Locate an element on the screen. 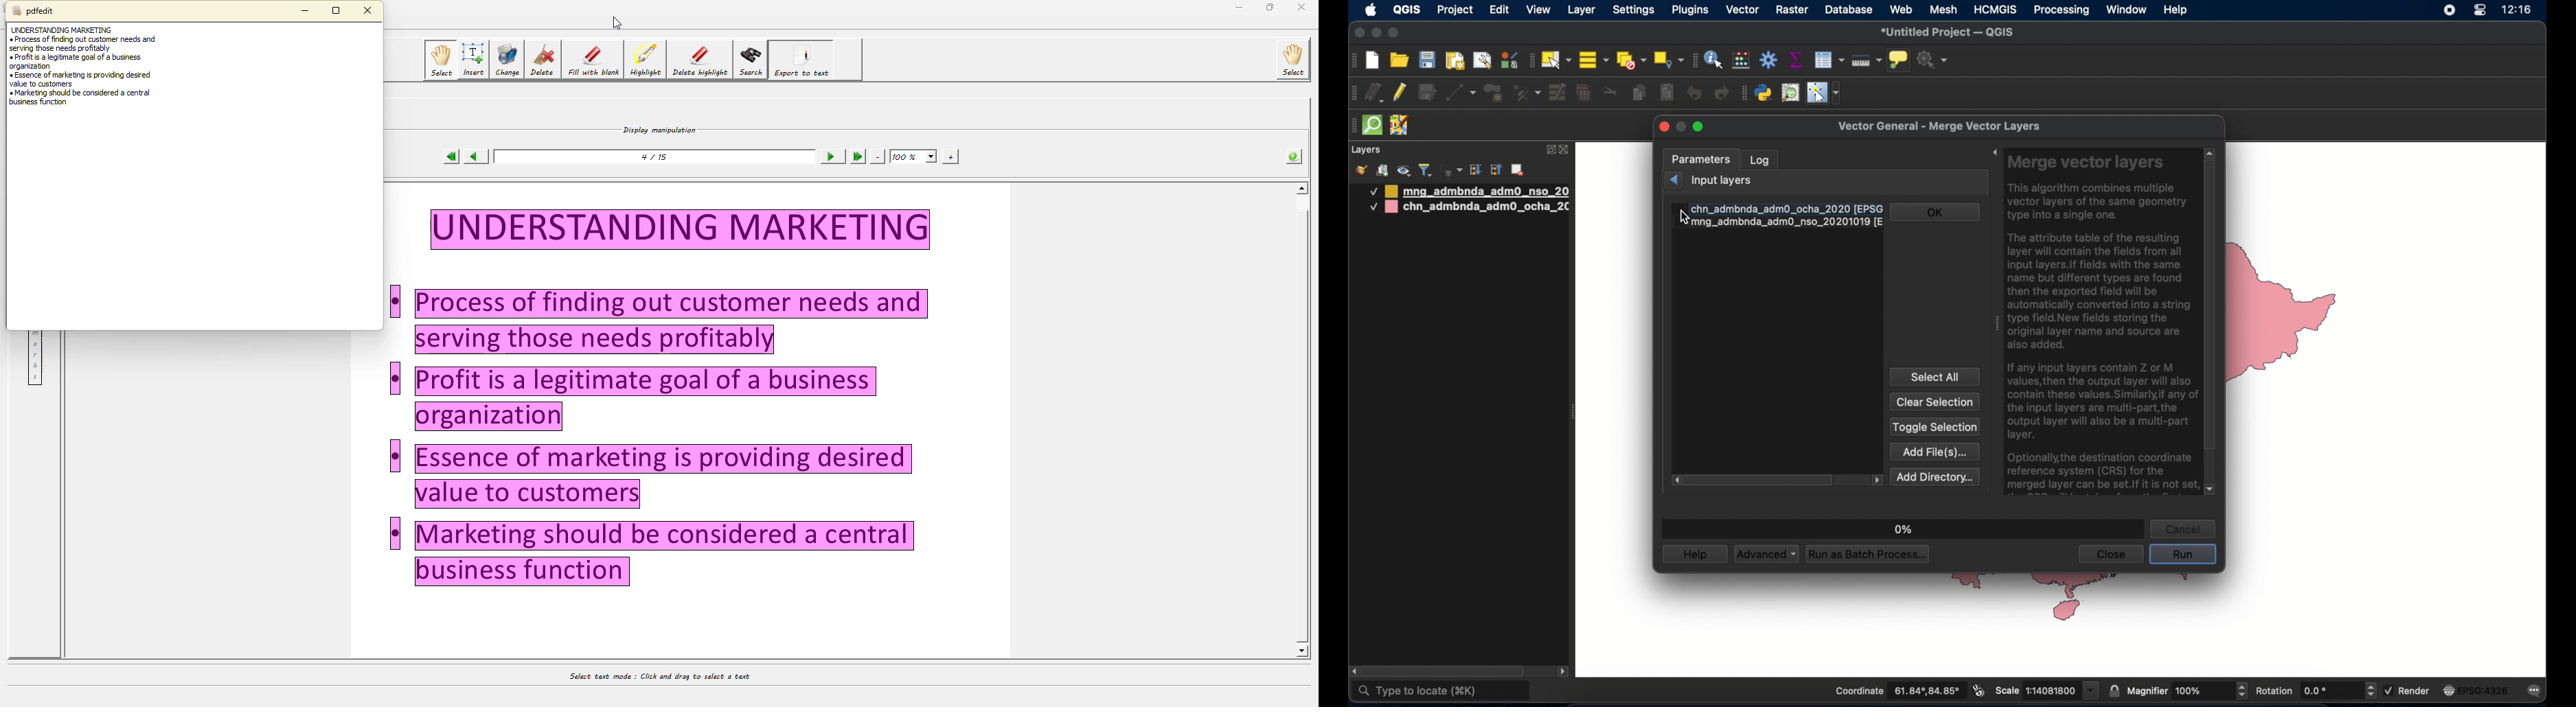 The image size is (2576, 728). plugins is located at coordinates (1693, 10).